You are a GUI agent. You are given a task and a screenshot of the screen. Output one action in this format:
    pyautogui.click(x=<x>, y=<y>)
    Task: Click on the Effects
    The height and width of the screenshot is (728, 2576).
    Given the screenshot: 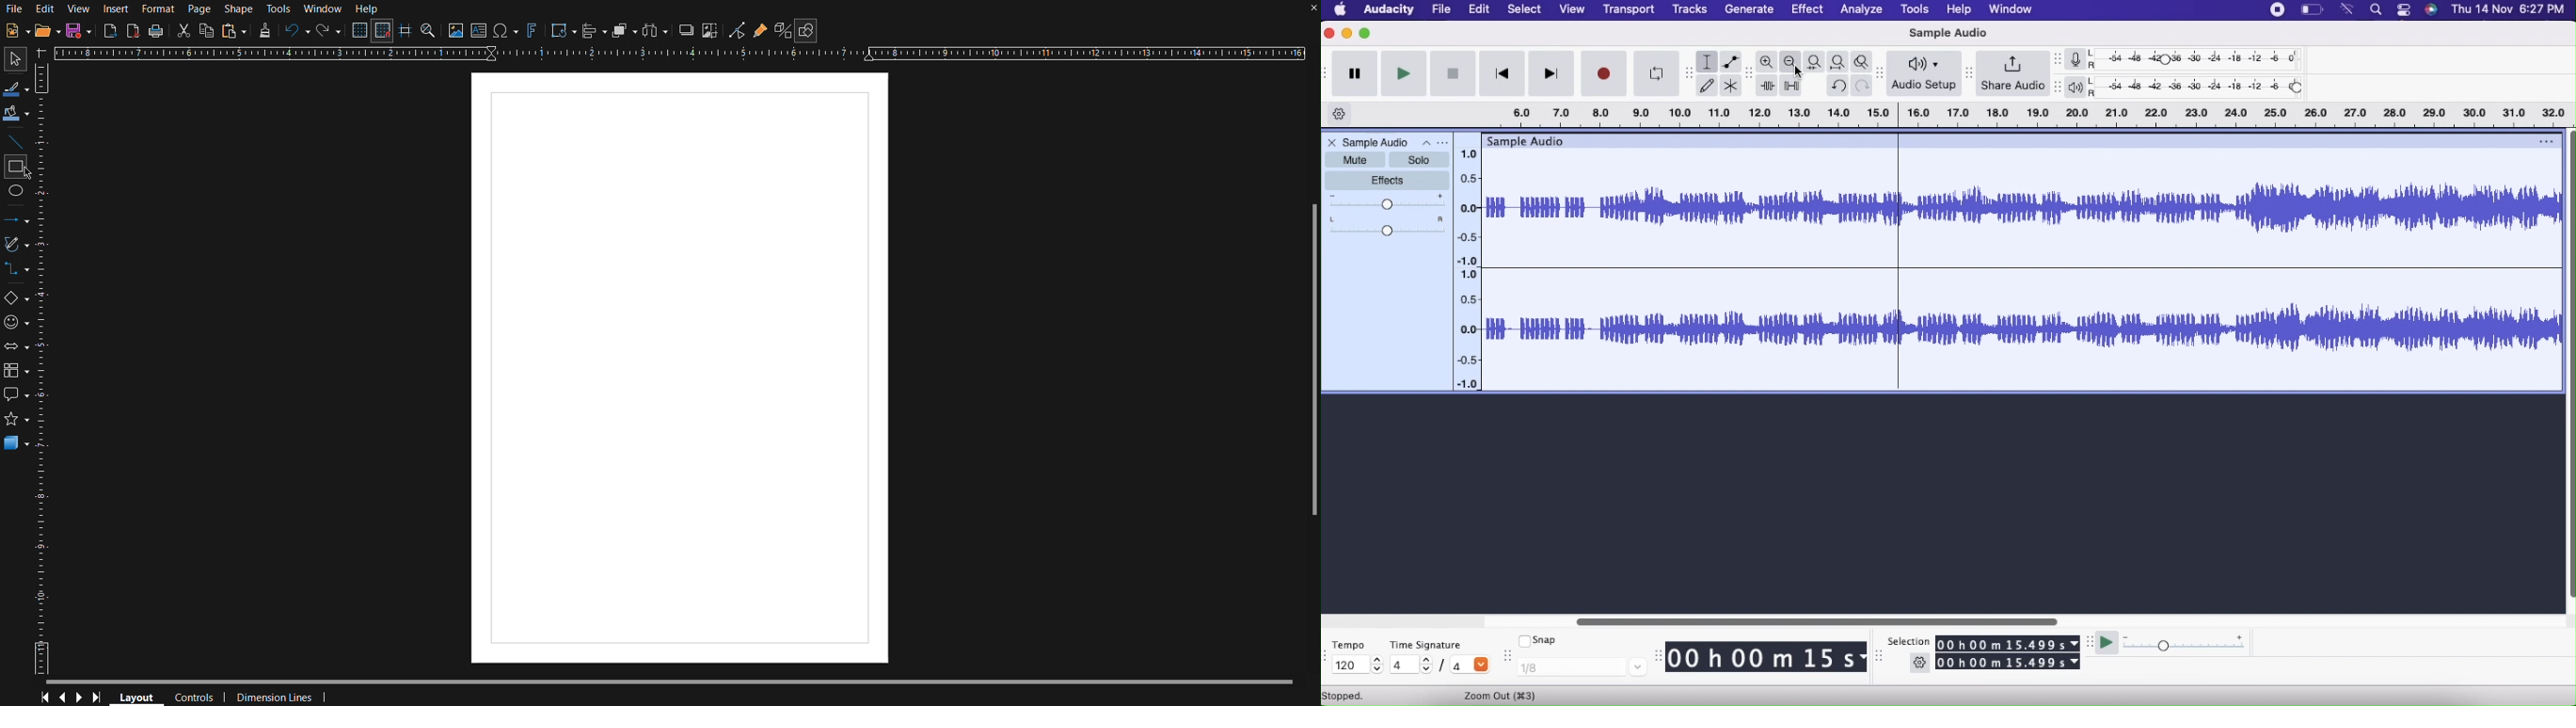 What is the action you would take?
    pyautogui.click(x=1389, y=181)
    